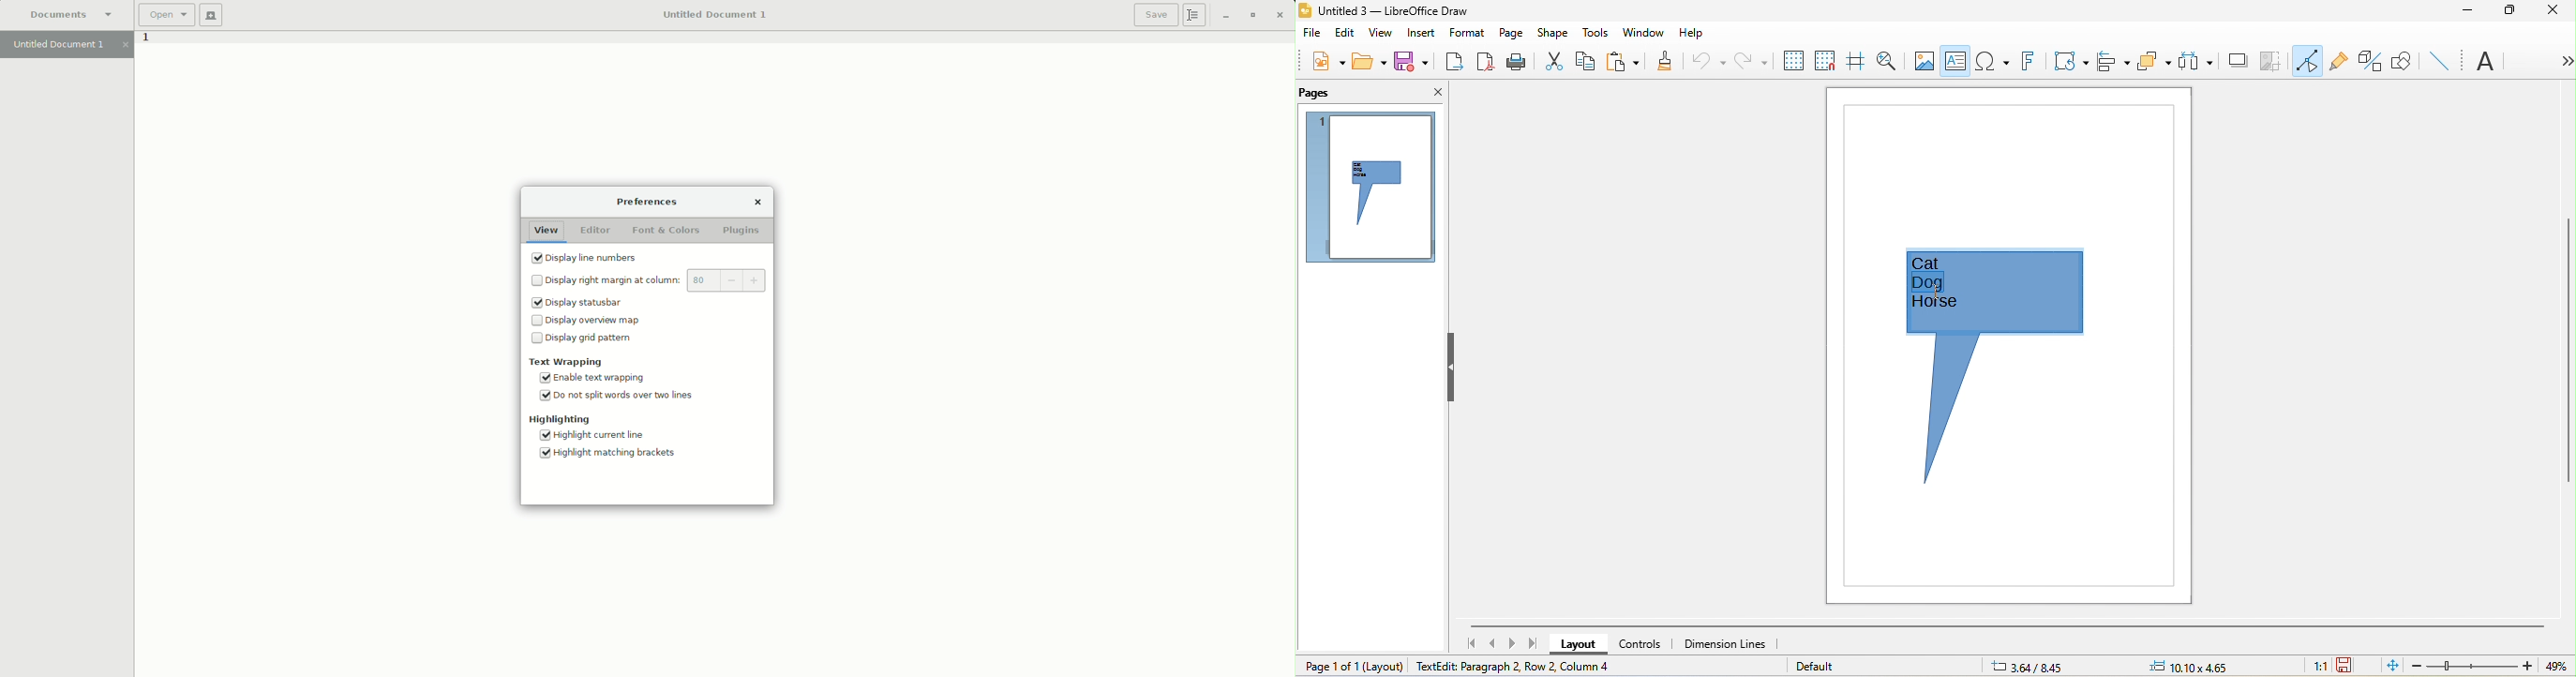 The width and height of the screenshot is (2576, 700). I want to click on fit to the current window, so click(2389, 665).